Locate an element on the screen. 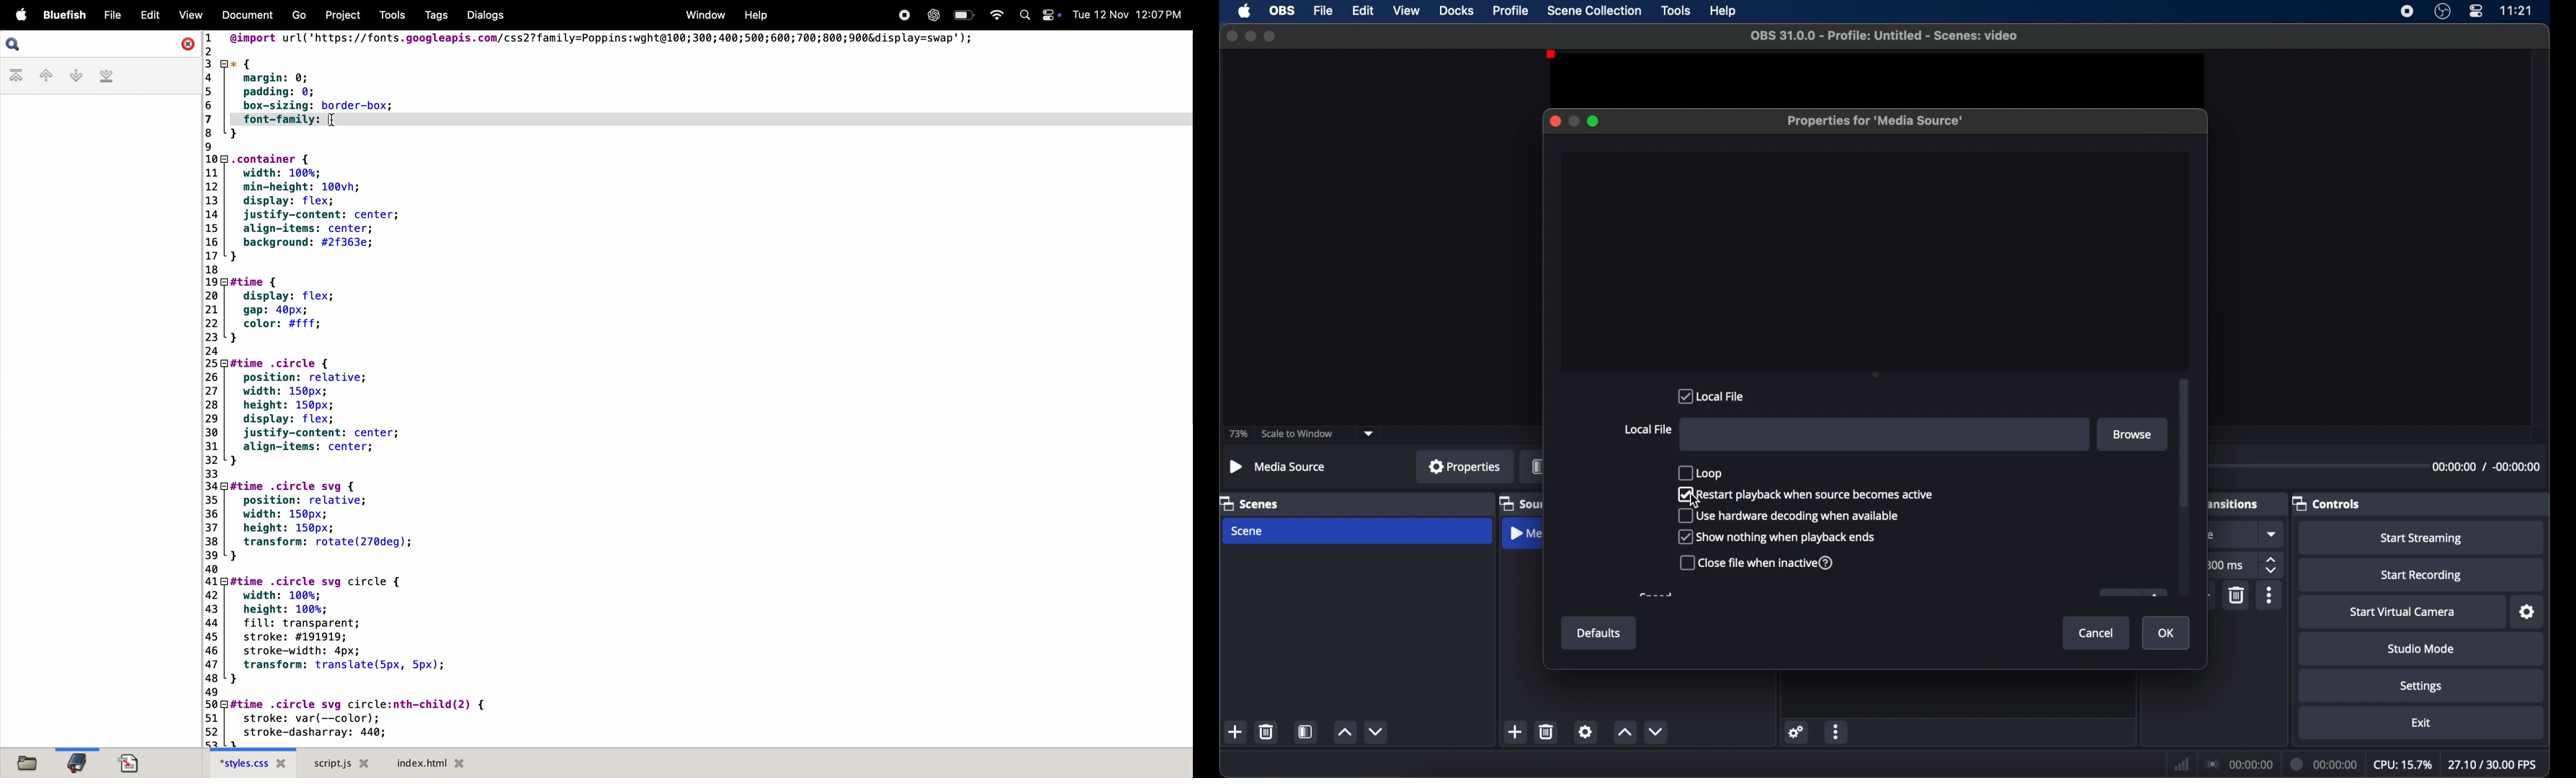 The image size is (2576, 784). ok is located at coordinates (2167, 634).